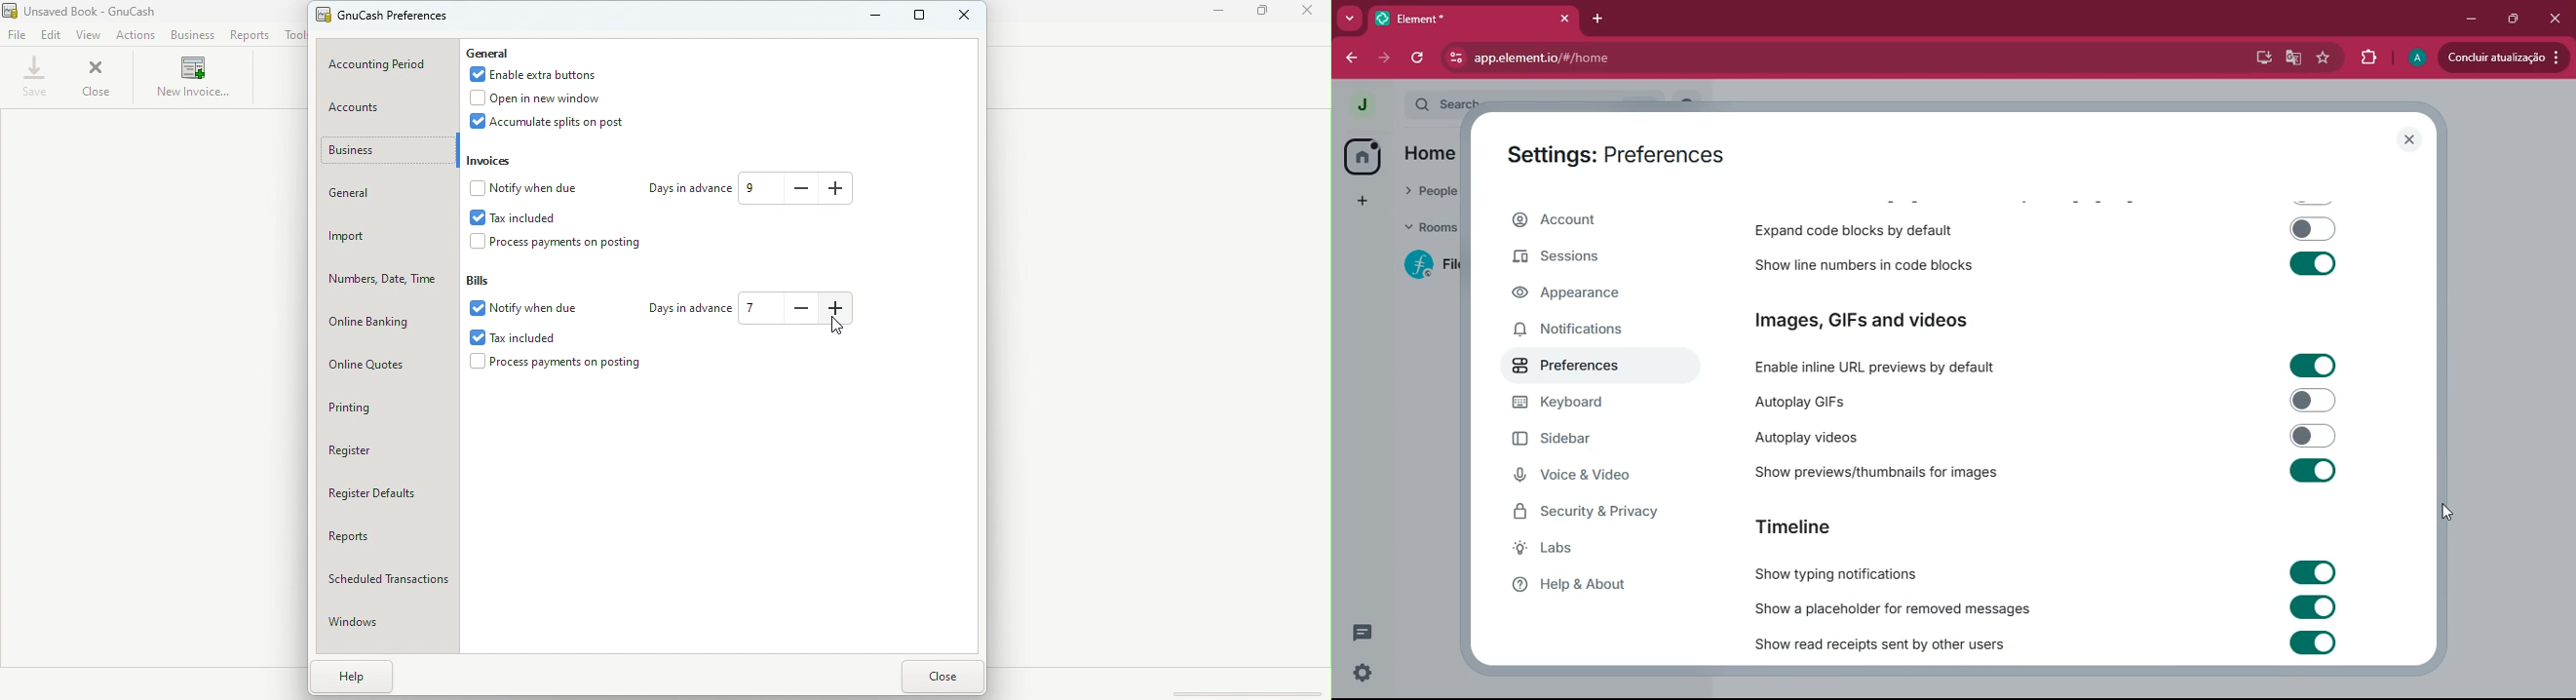 This screenshot has width=2576, height=700. What do you see at coordinates (1905, 643) in the screenshot?
I see `show read receipts sent by other users` at bounding box center [1905, 643].